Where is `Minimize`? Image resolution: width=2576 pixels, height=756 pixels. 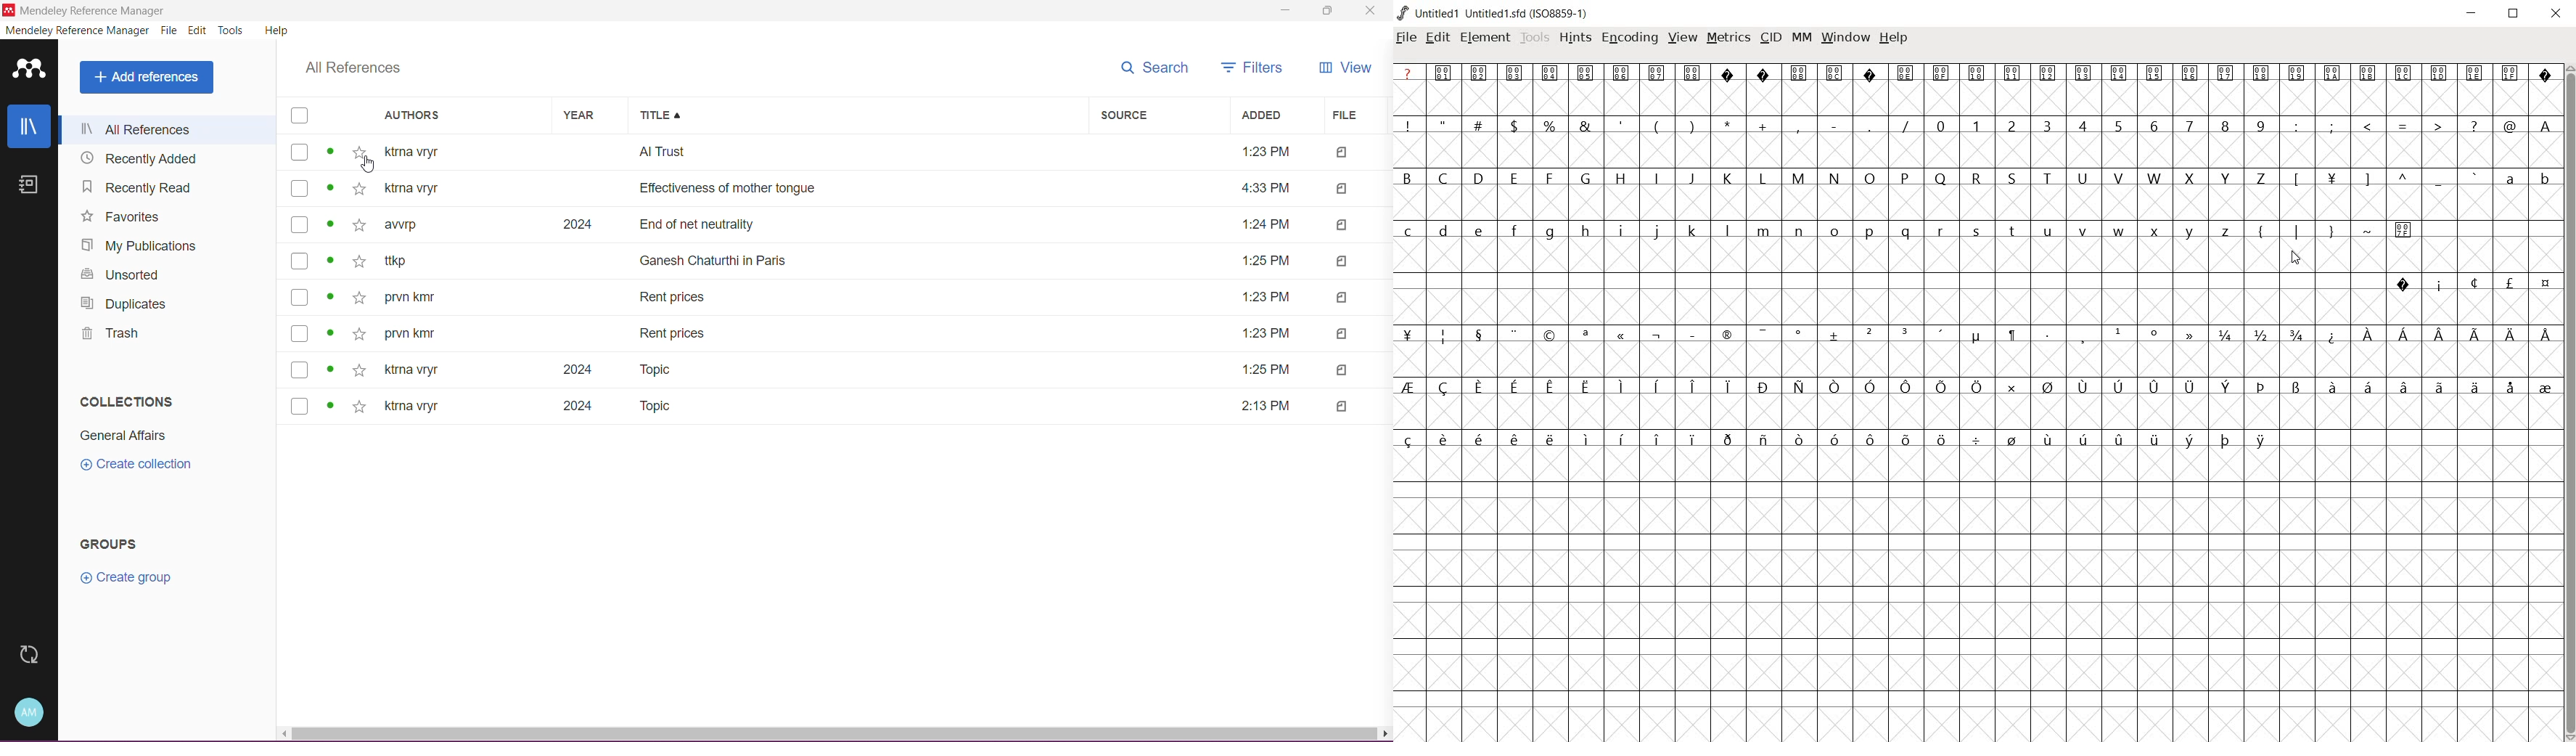
Minimize is located at coordinates (1282, 11).